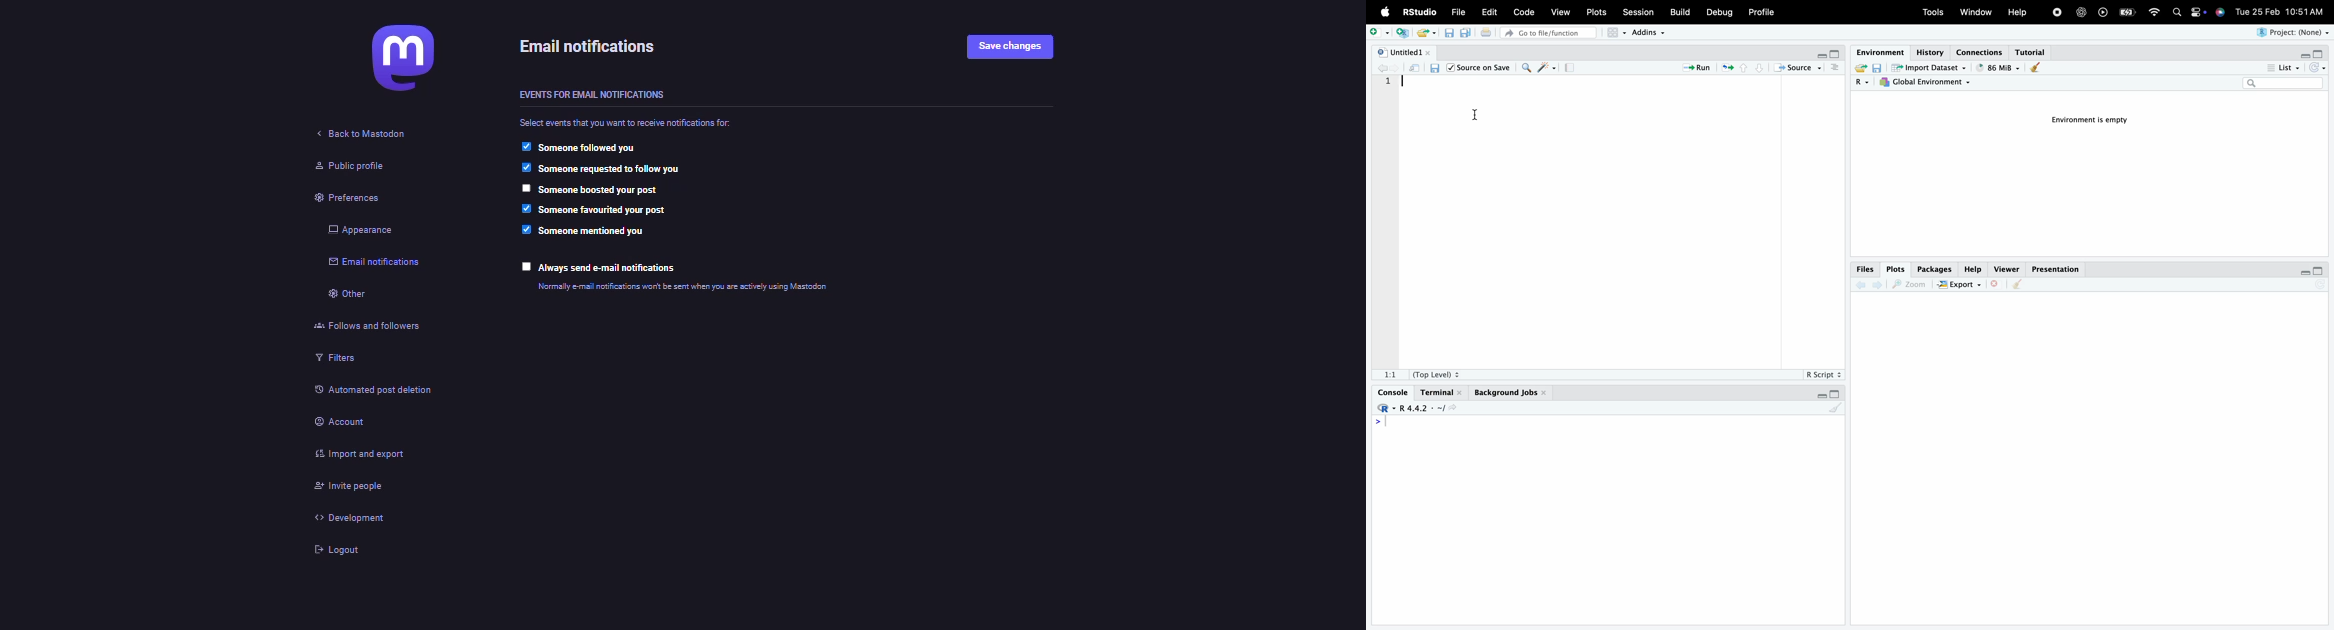 This screenshot has width=2352, height=644. Describe the element at coordinates (2036, 68) in the screenshot. I see `clear` at that location.